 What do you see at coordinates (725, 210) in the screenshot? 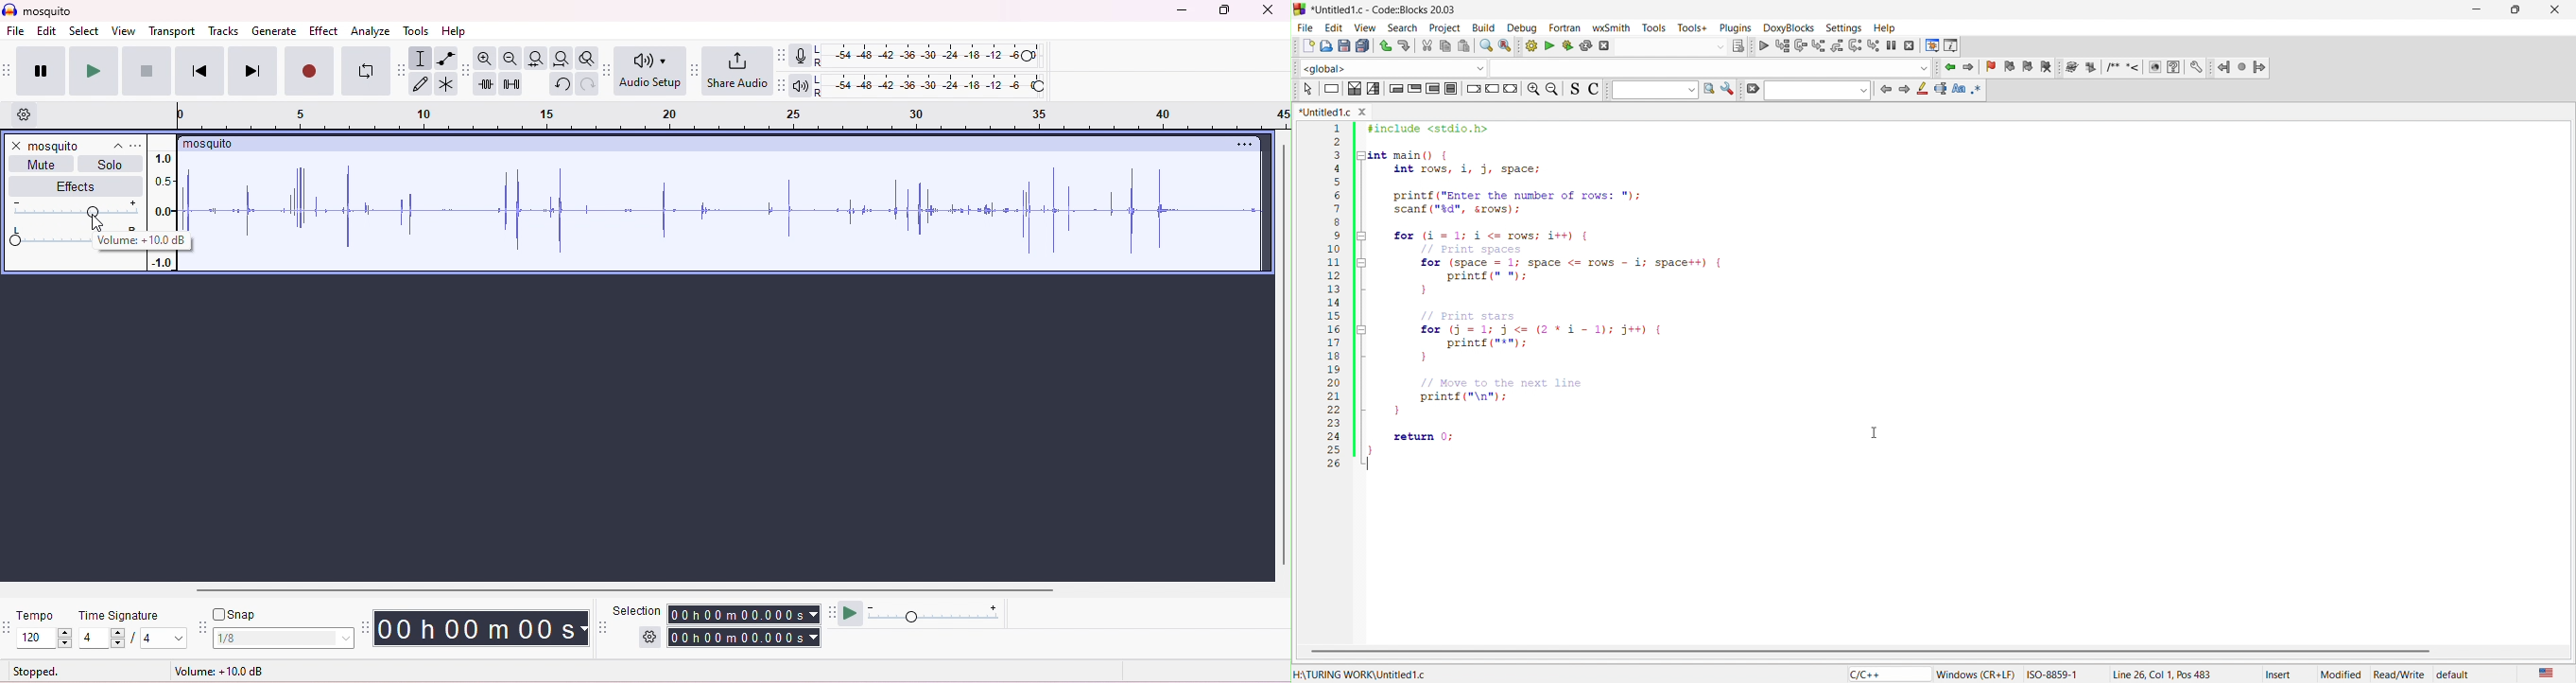
I see `waveform` at bounding box center [725, 210].